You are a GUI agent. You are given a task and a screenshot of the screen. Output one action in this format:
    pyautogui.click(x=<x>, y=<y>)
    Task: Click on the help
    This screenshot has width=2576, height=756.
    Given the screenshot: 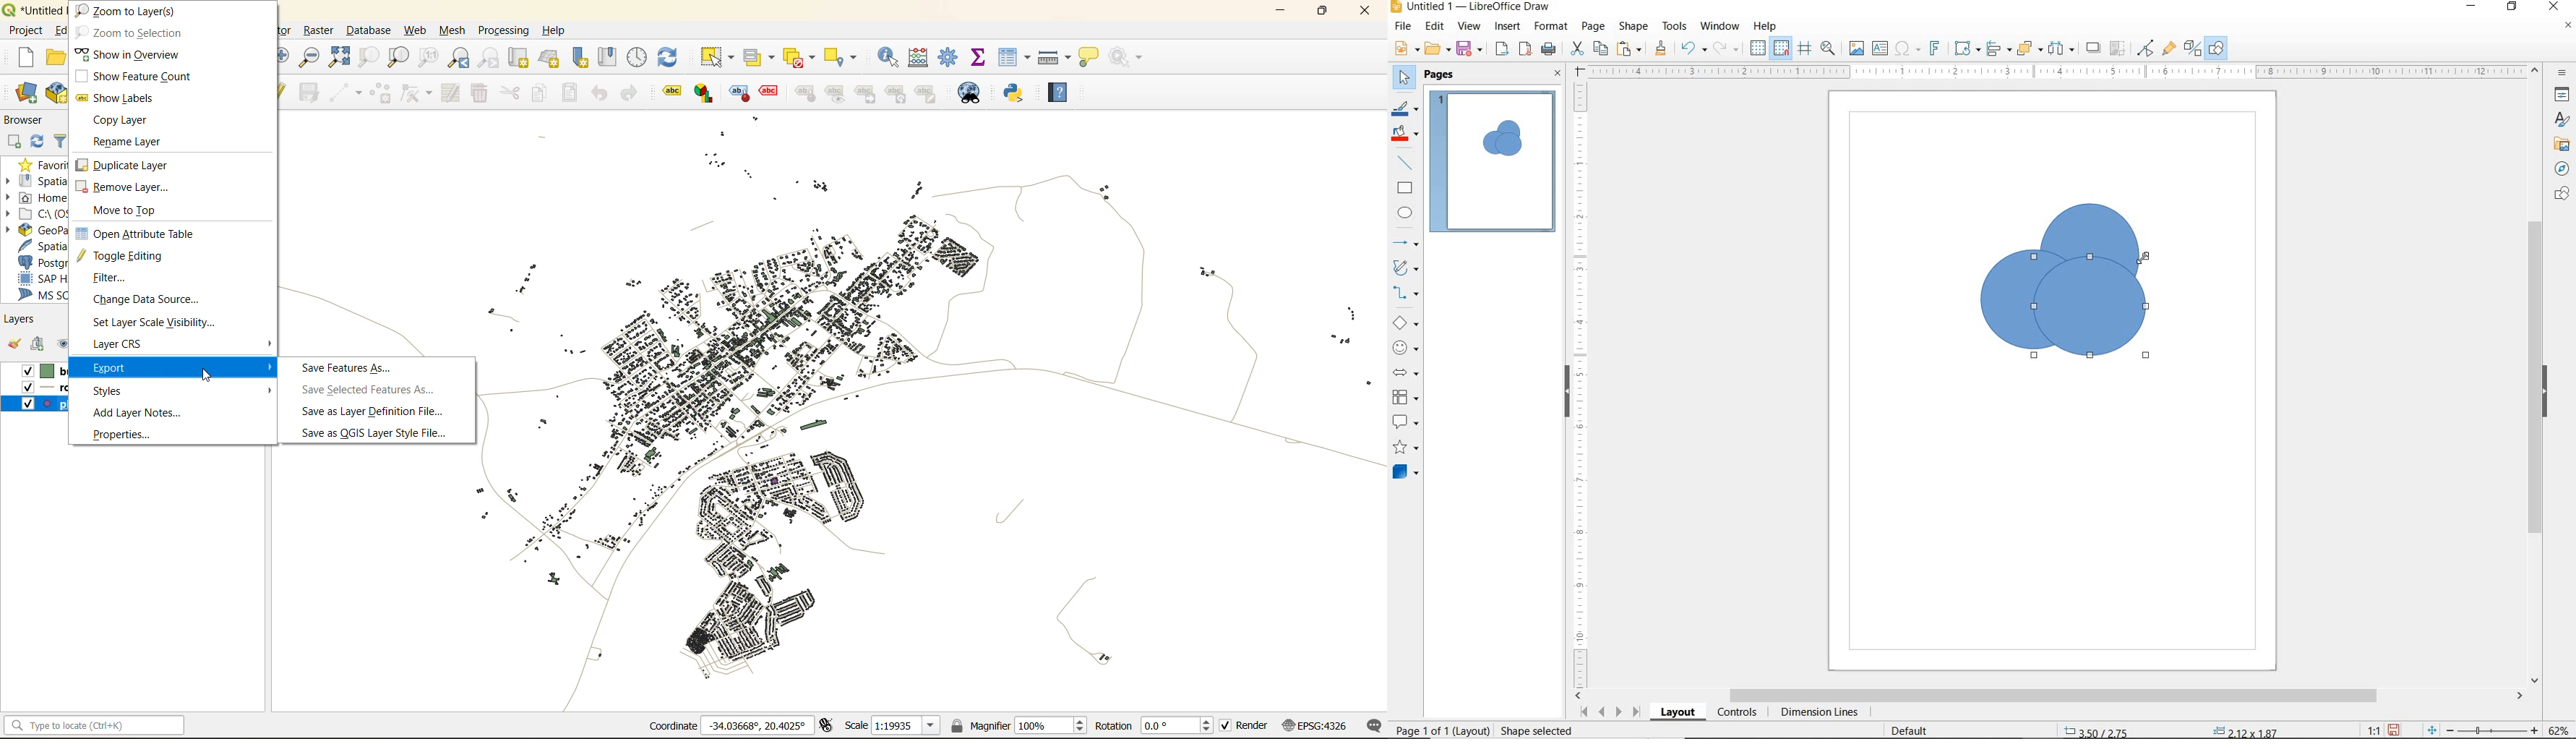 What is the action you would take?
    pyautogui.click(x=1062, y=89)
    